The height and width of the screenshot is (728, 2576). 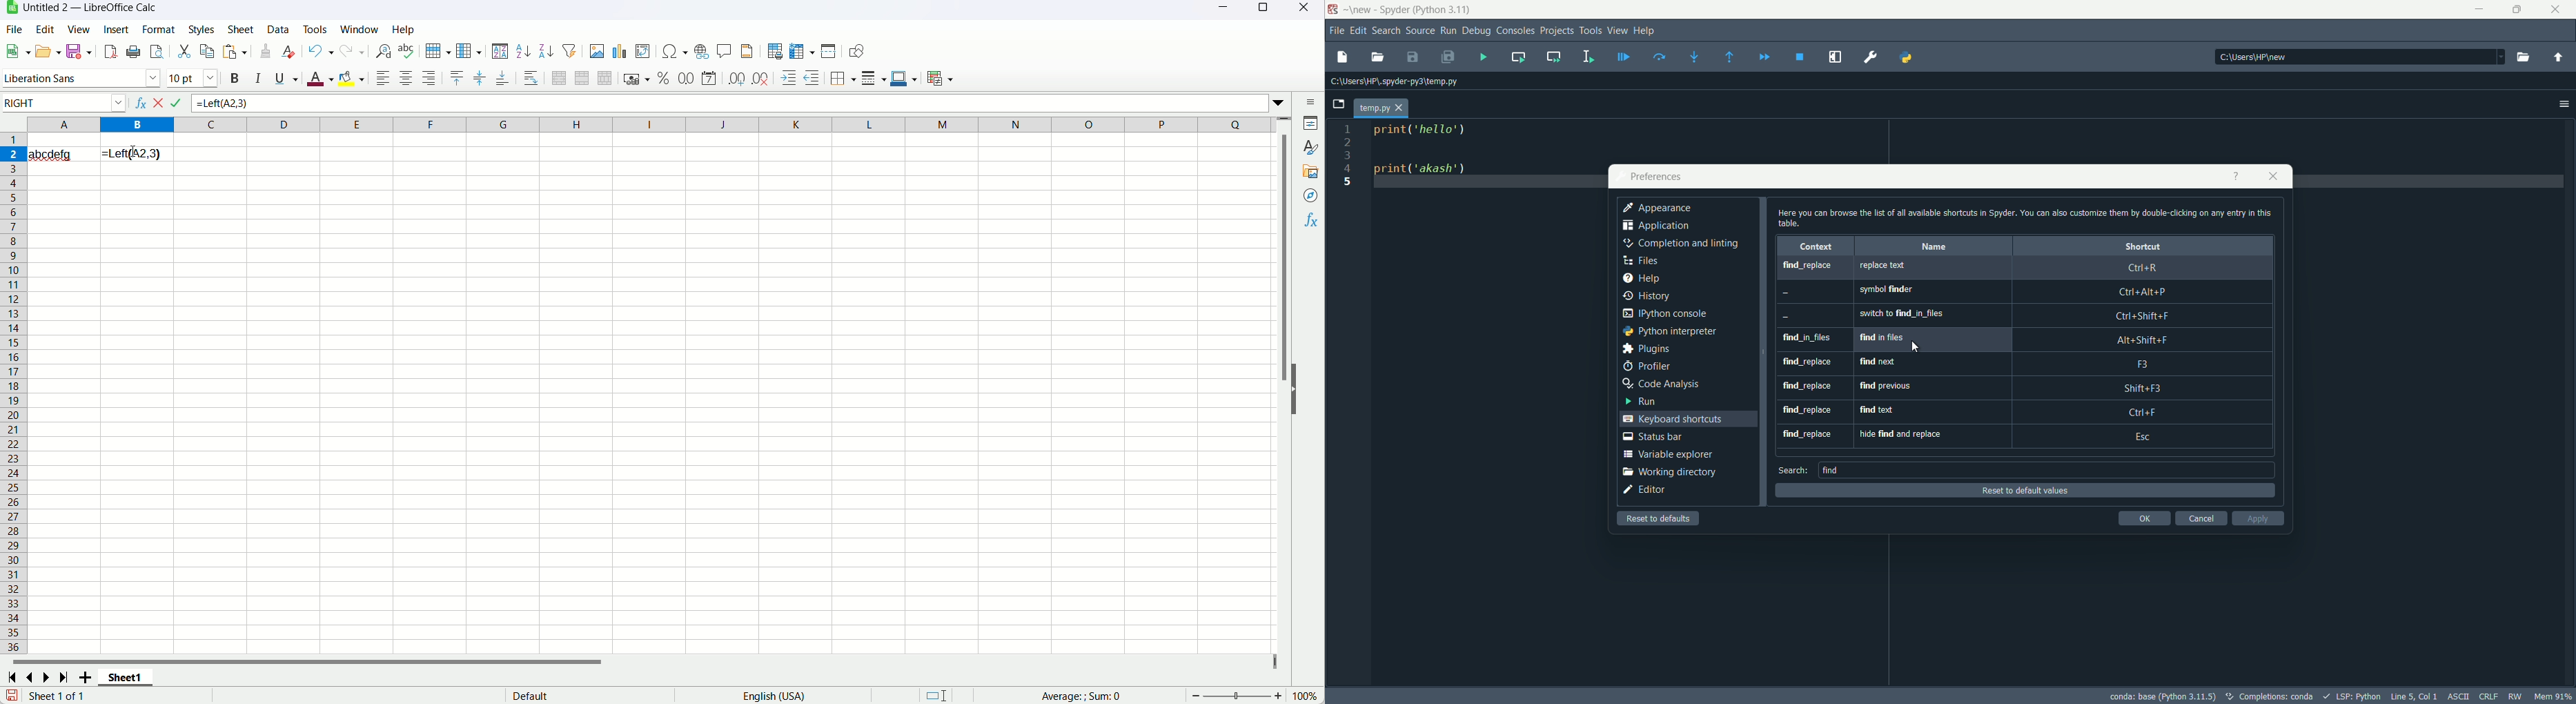 I want to click on insert pivot table, so click(x=641, y=51).